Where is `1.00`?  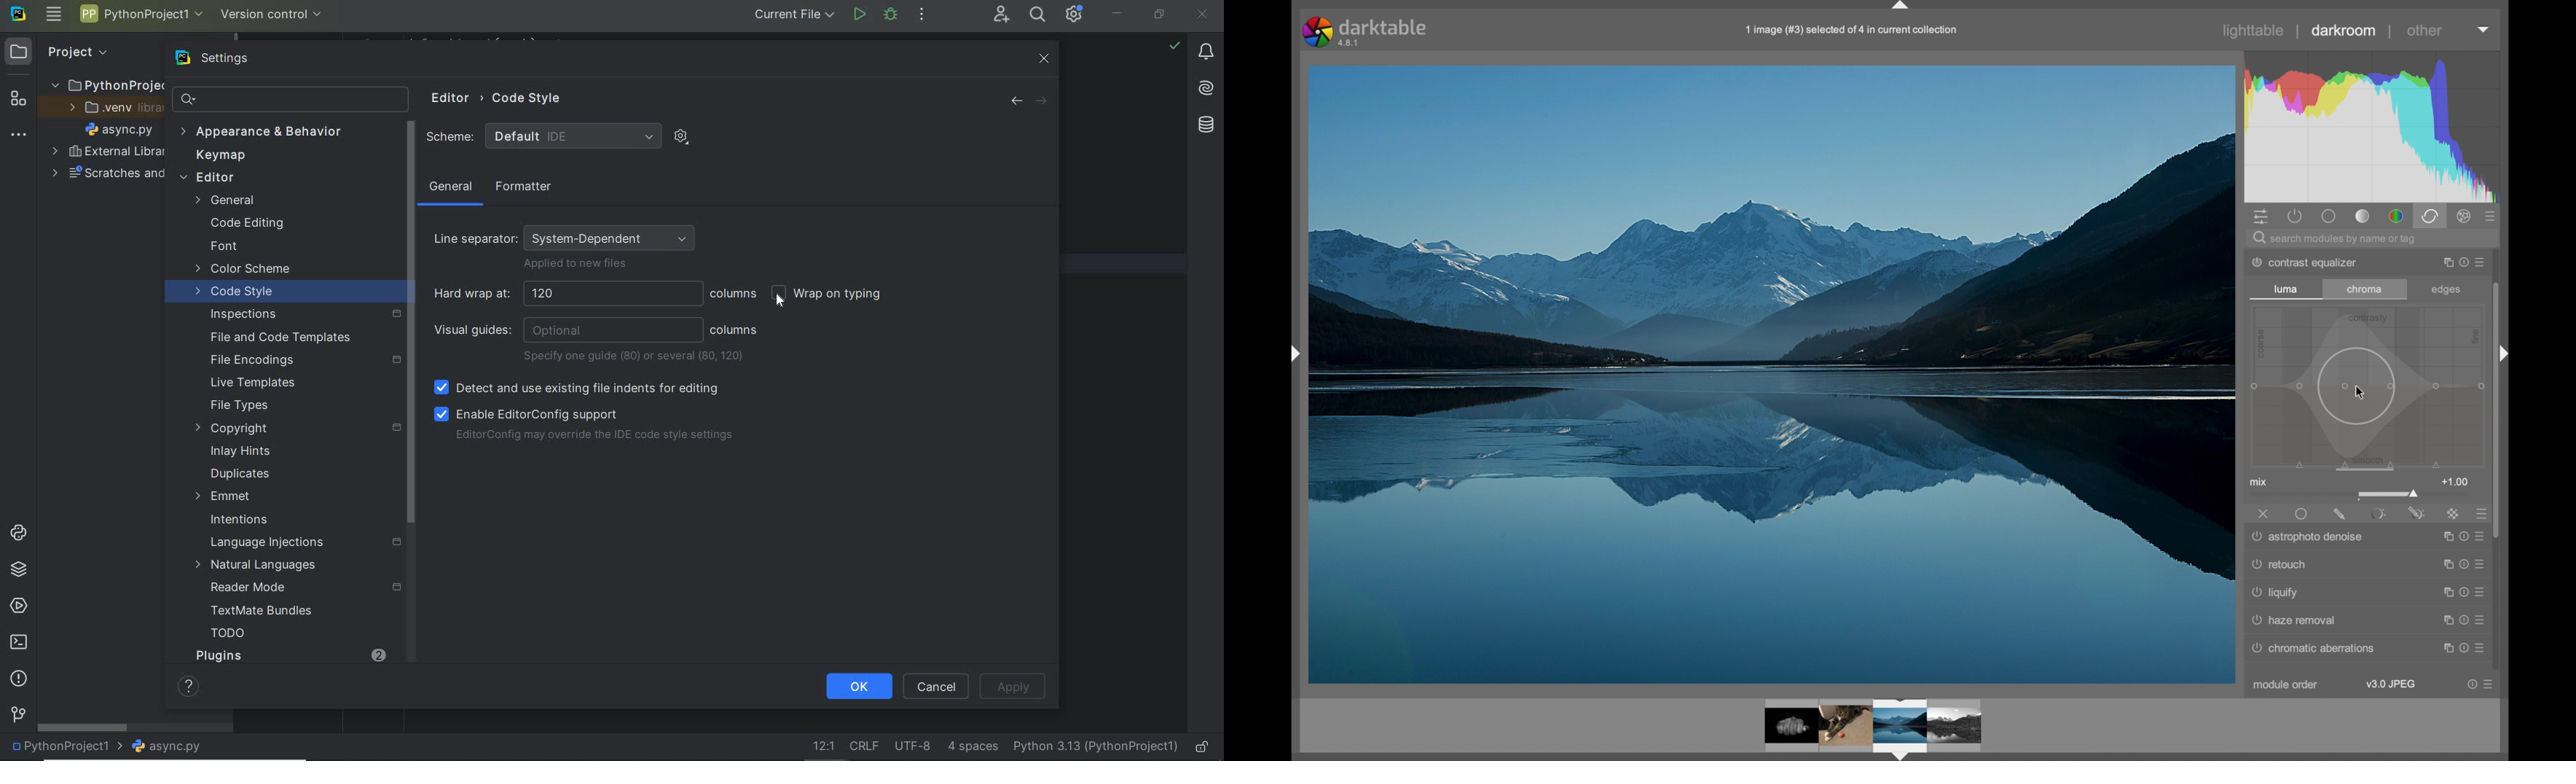 1.00 is located at coordinates (2456, 481).